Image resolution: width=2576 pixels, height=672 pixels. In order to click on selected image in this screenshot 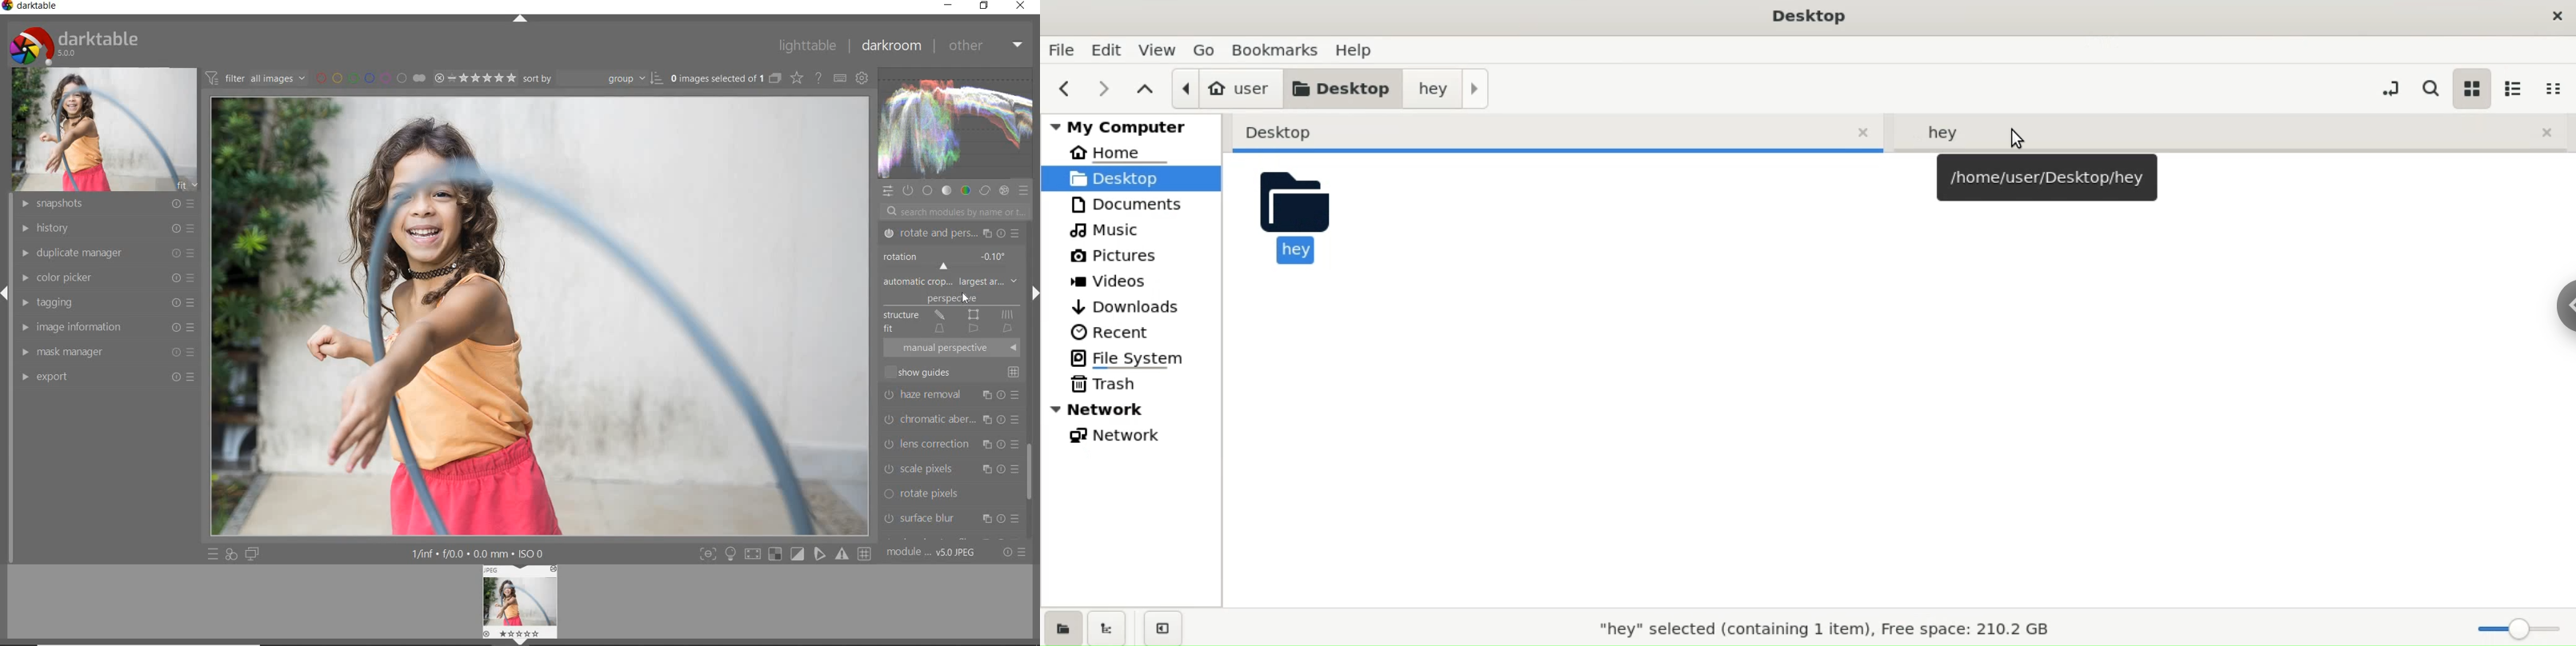, I will do `click(539, 314)`.